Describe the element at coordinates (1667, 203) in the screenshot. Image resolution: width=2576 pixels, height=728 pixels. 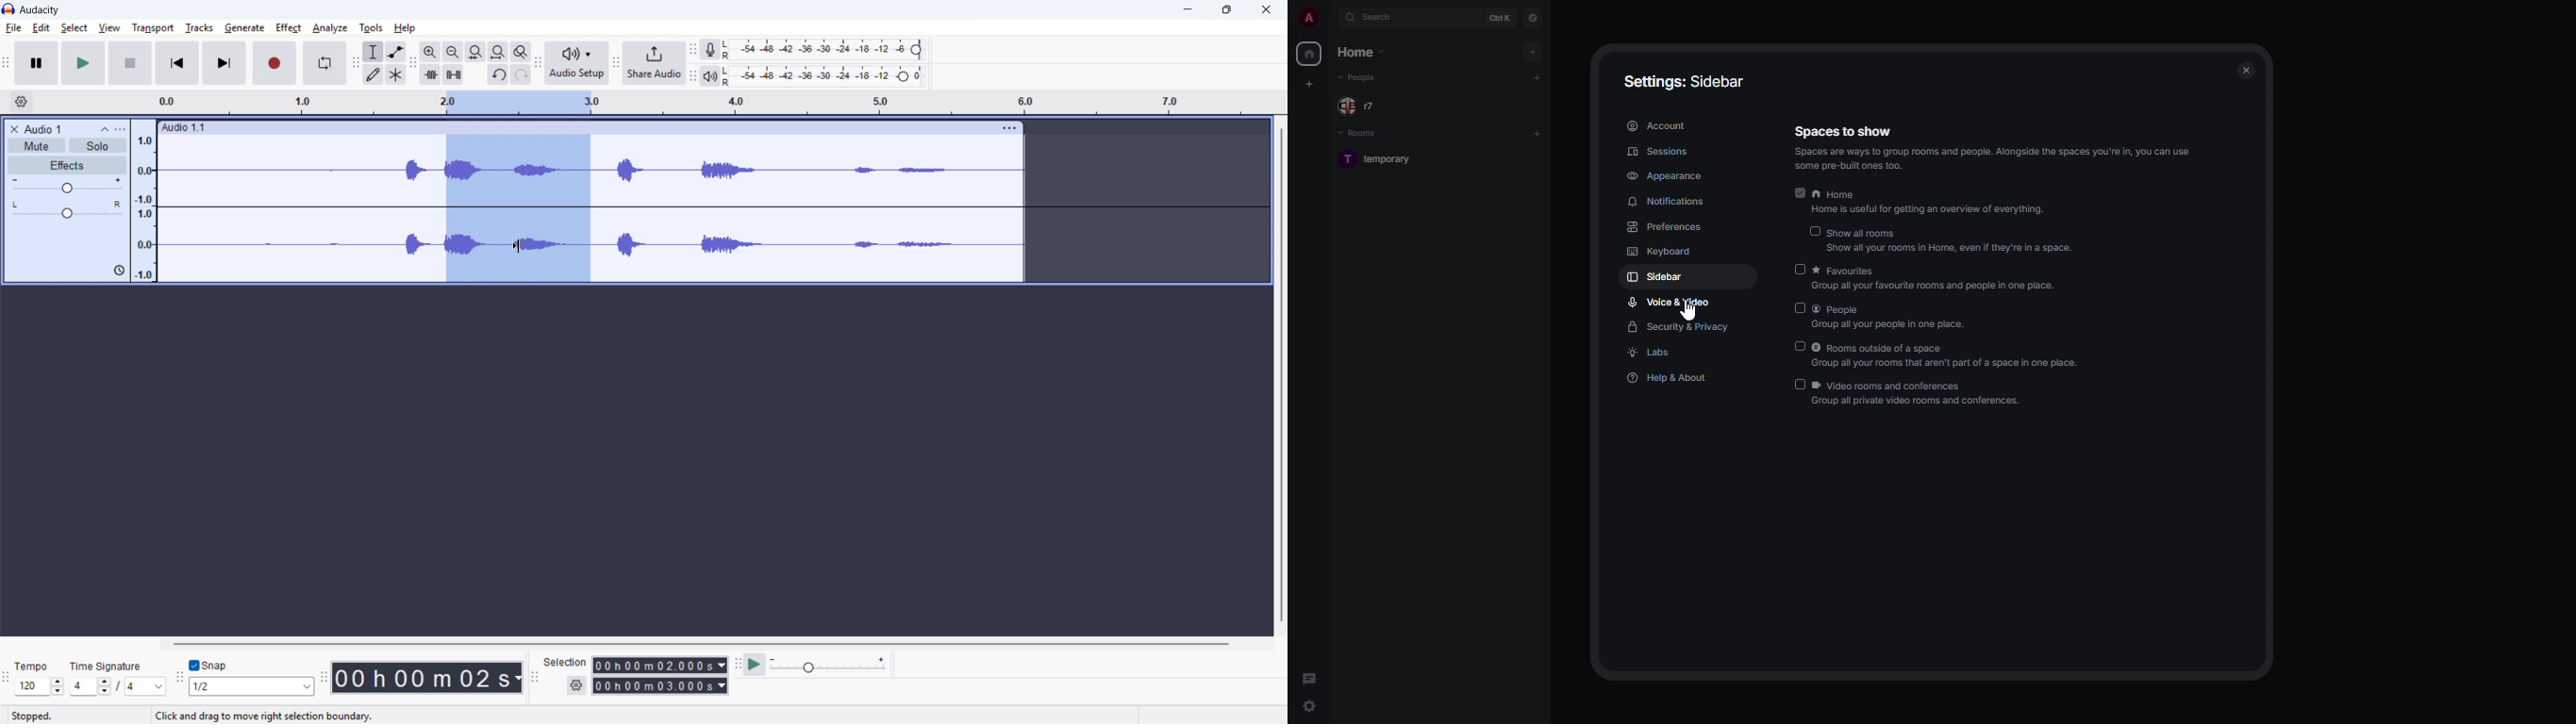
I see `notifications` at that location.